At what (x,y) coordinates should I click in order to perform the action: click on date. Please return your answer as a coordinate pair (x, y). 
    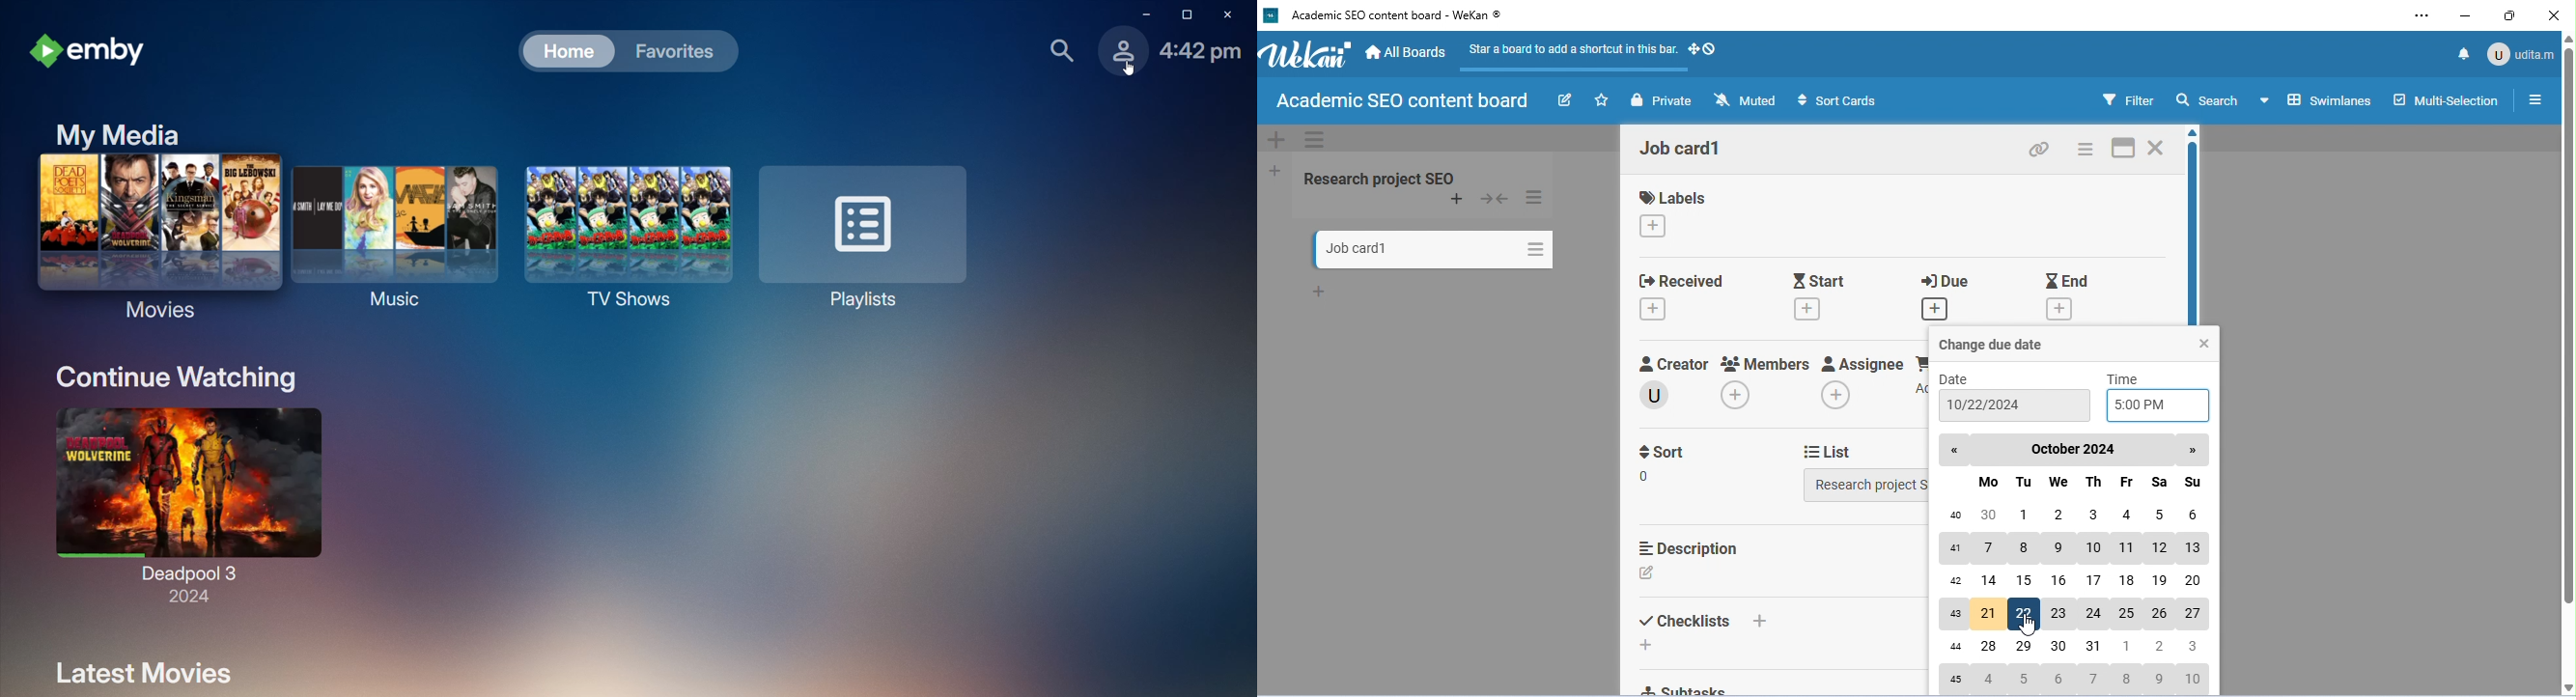
    Looking at the image, I should click on (1957, 378).